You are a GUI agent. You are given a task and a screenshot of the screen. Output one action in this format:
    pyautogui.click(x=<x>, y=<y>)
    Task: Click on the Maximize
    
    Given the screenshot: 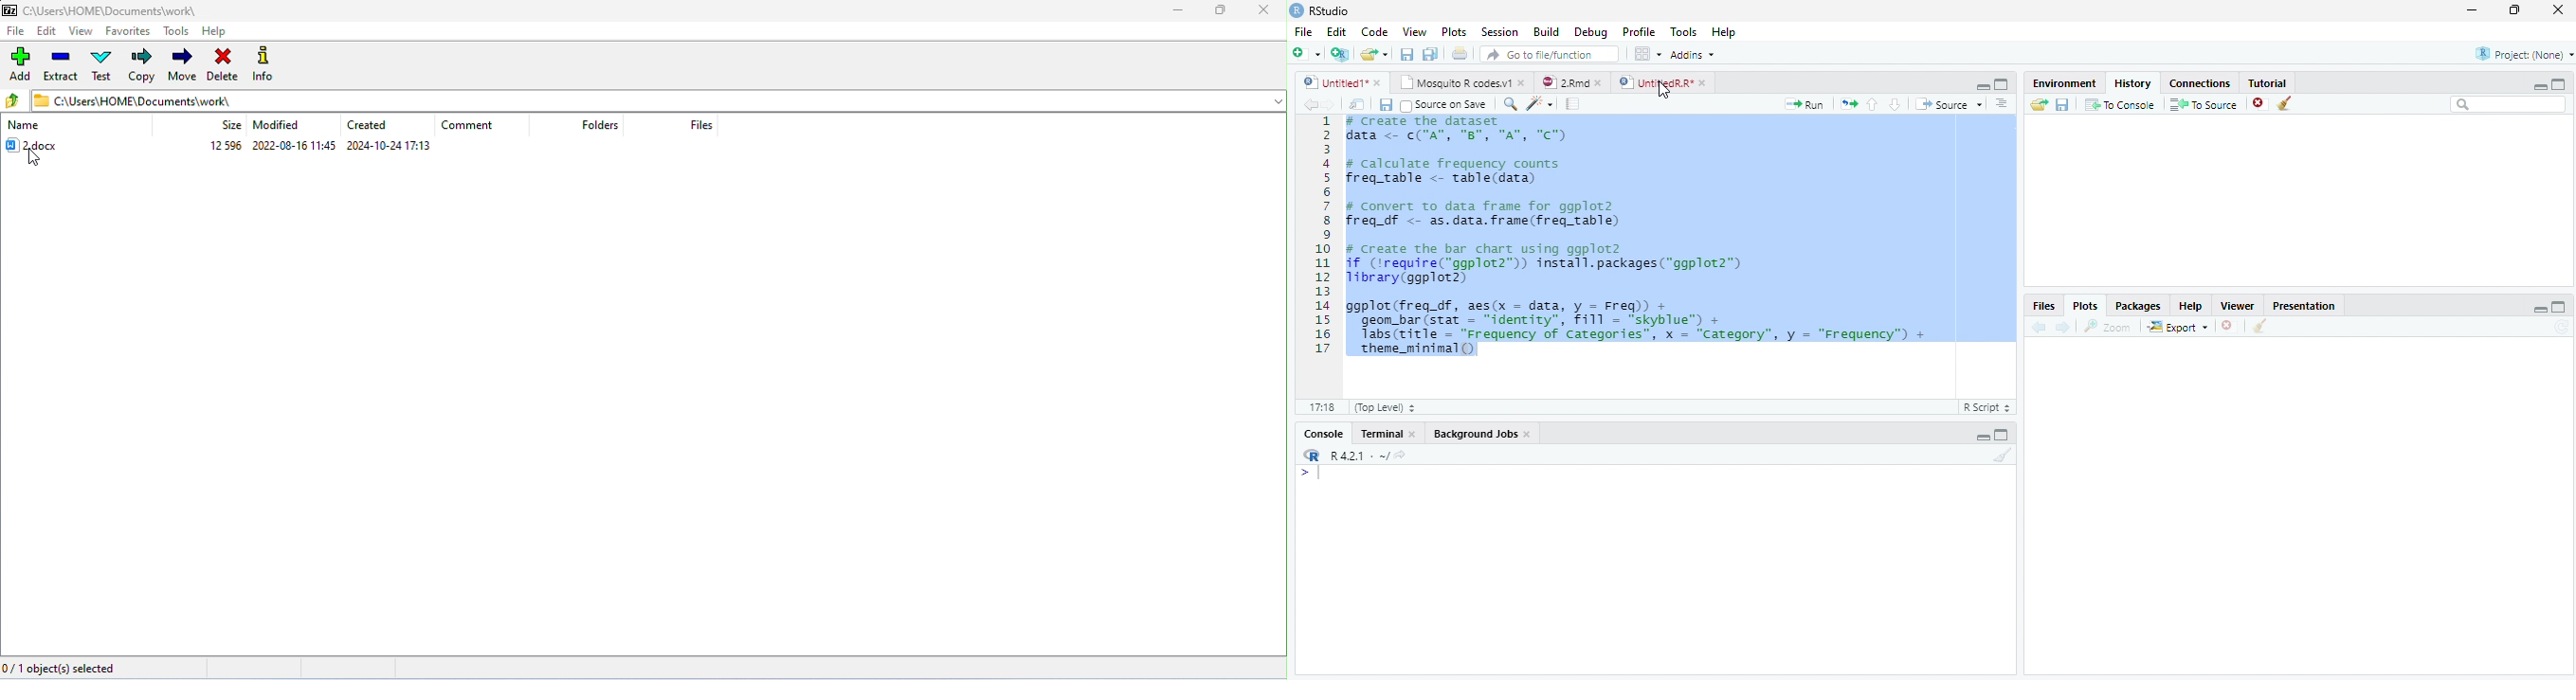 What is the action you would take?
    pyautogui.click(x=2001, y=85)
    